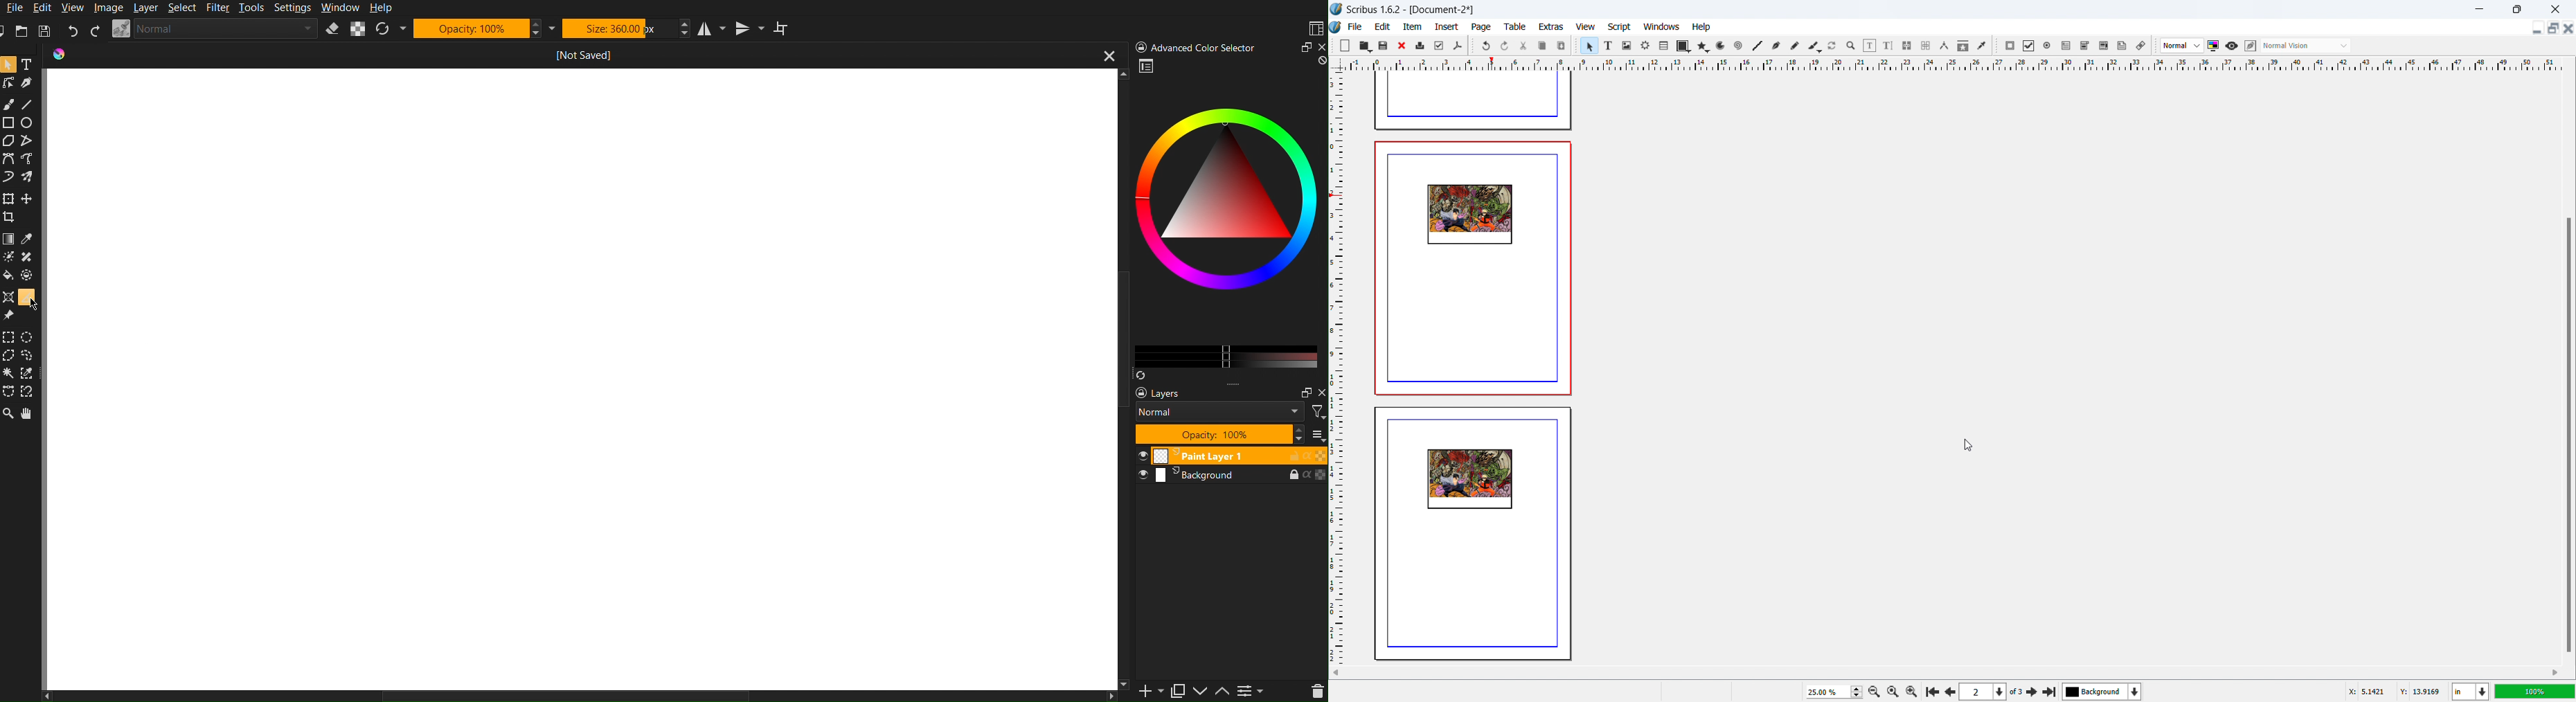 This screenshot has width=2576, height=728. Describe the element at coordinates (1833, 46) in the screenshot. I see `rotate item` at that location.